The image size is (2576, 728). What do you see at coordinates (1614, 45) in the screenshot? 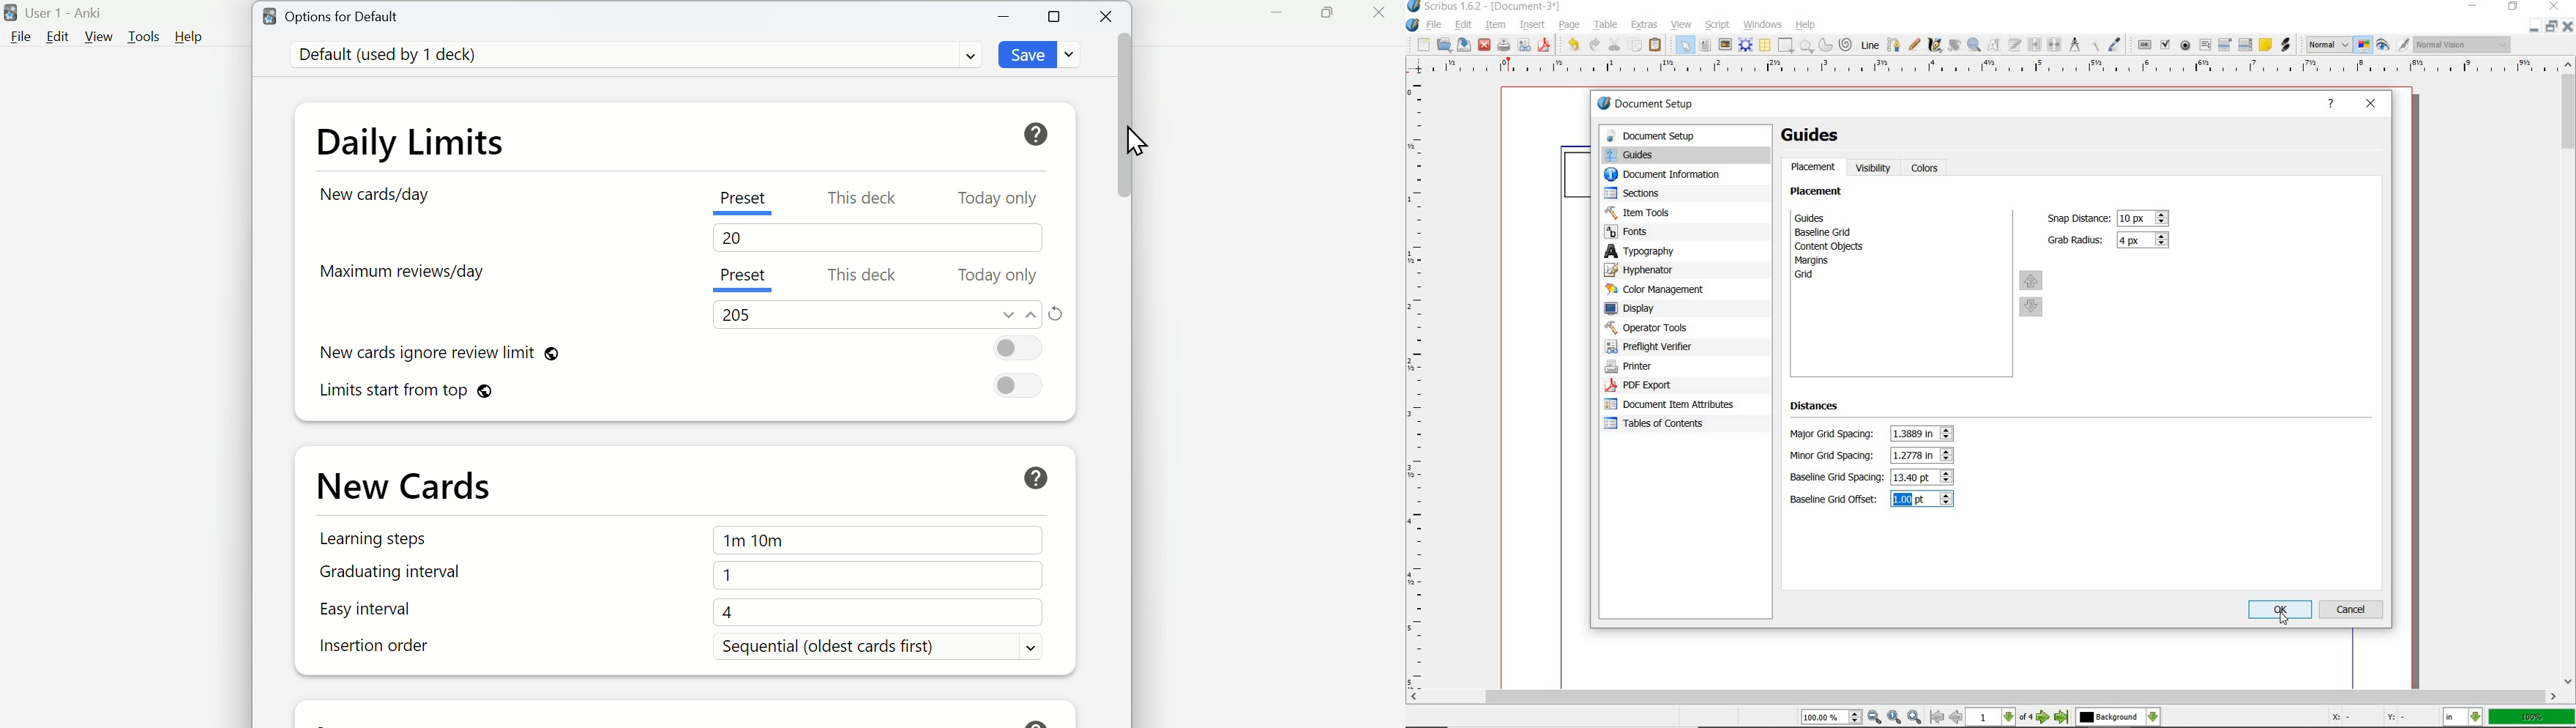
I see `cut` at bounding box center [1614, 45].